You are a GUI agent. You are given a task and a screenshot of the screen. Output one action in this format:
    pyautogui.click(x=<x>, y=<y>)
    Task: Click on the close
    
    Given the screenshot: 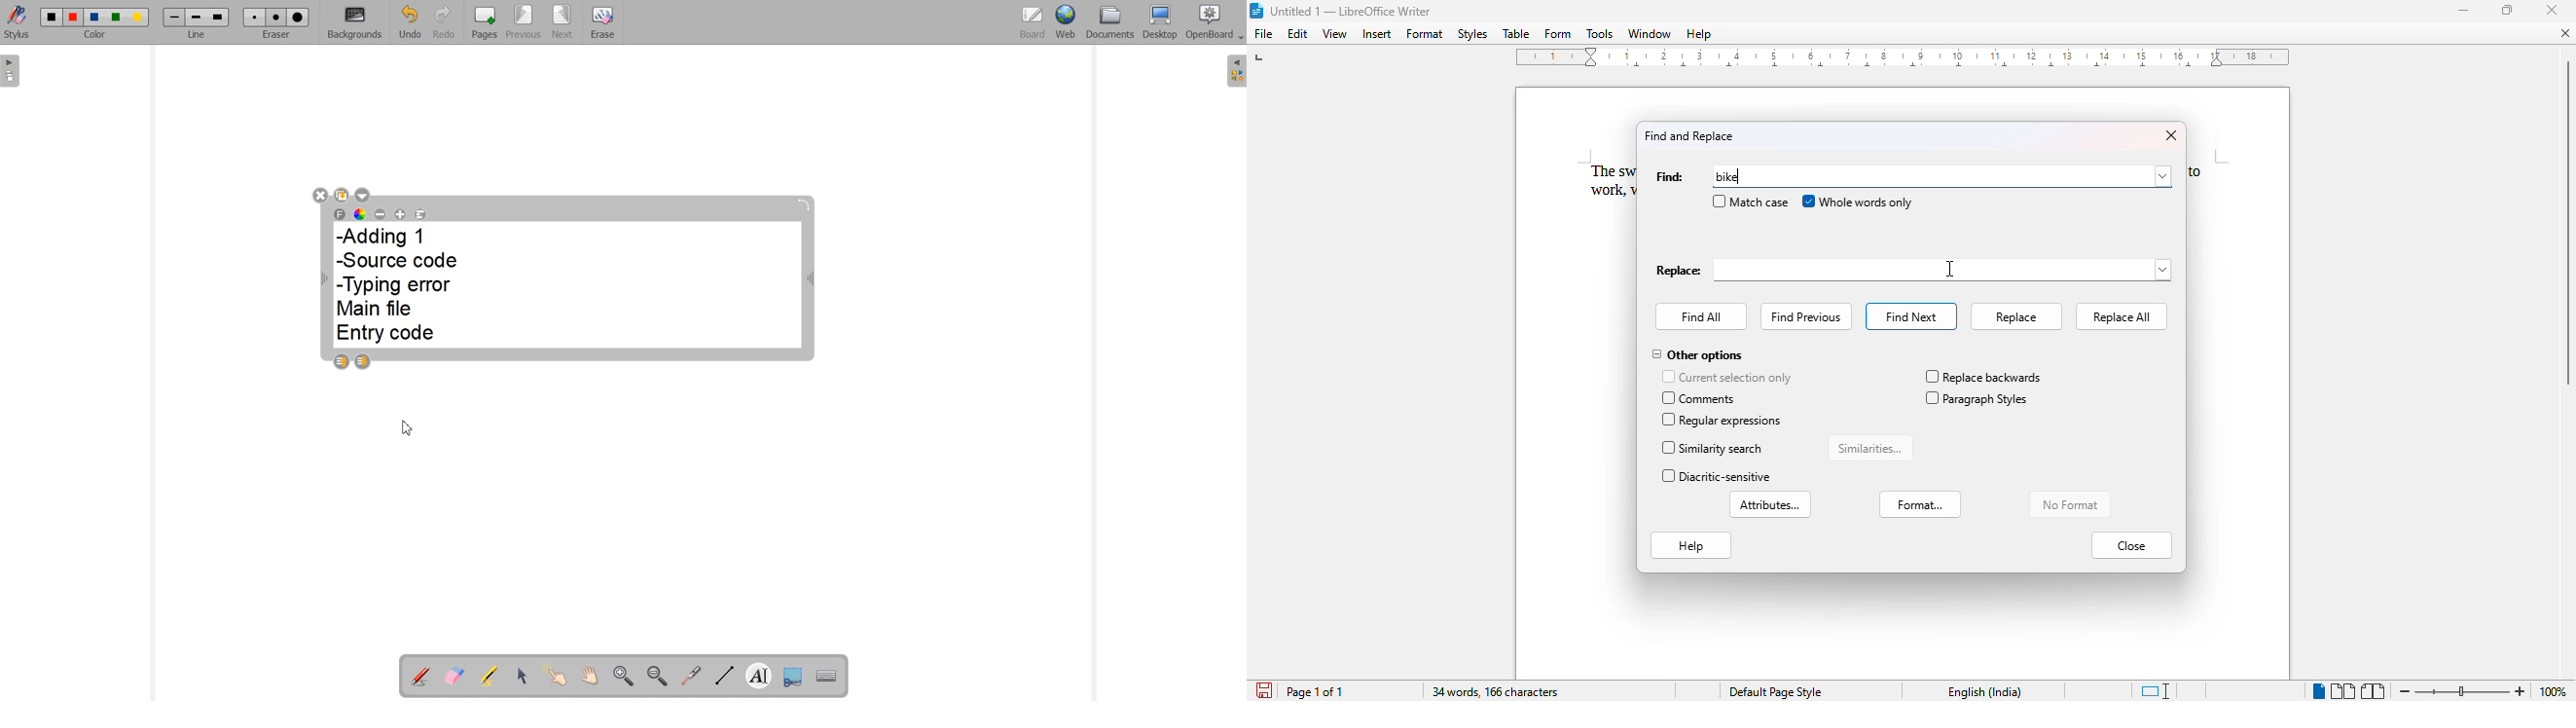 What is the action you would take?
    pyautogui.click(x=2552, y=10)
    